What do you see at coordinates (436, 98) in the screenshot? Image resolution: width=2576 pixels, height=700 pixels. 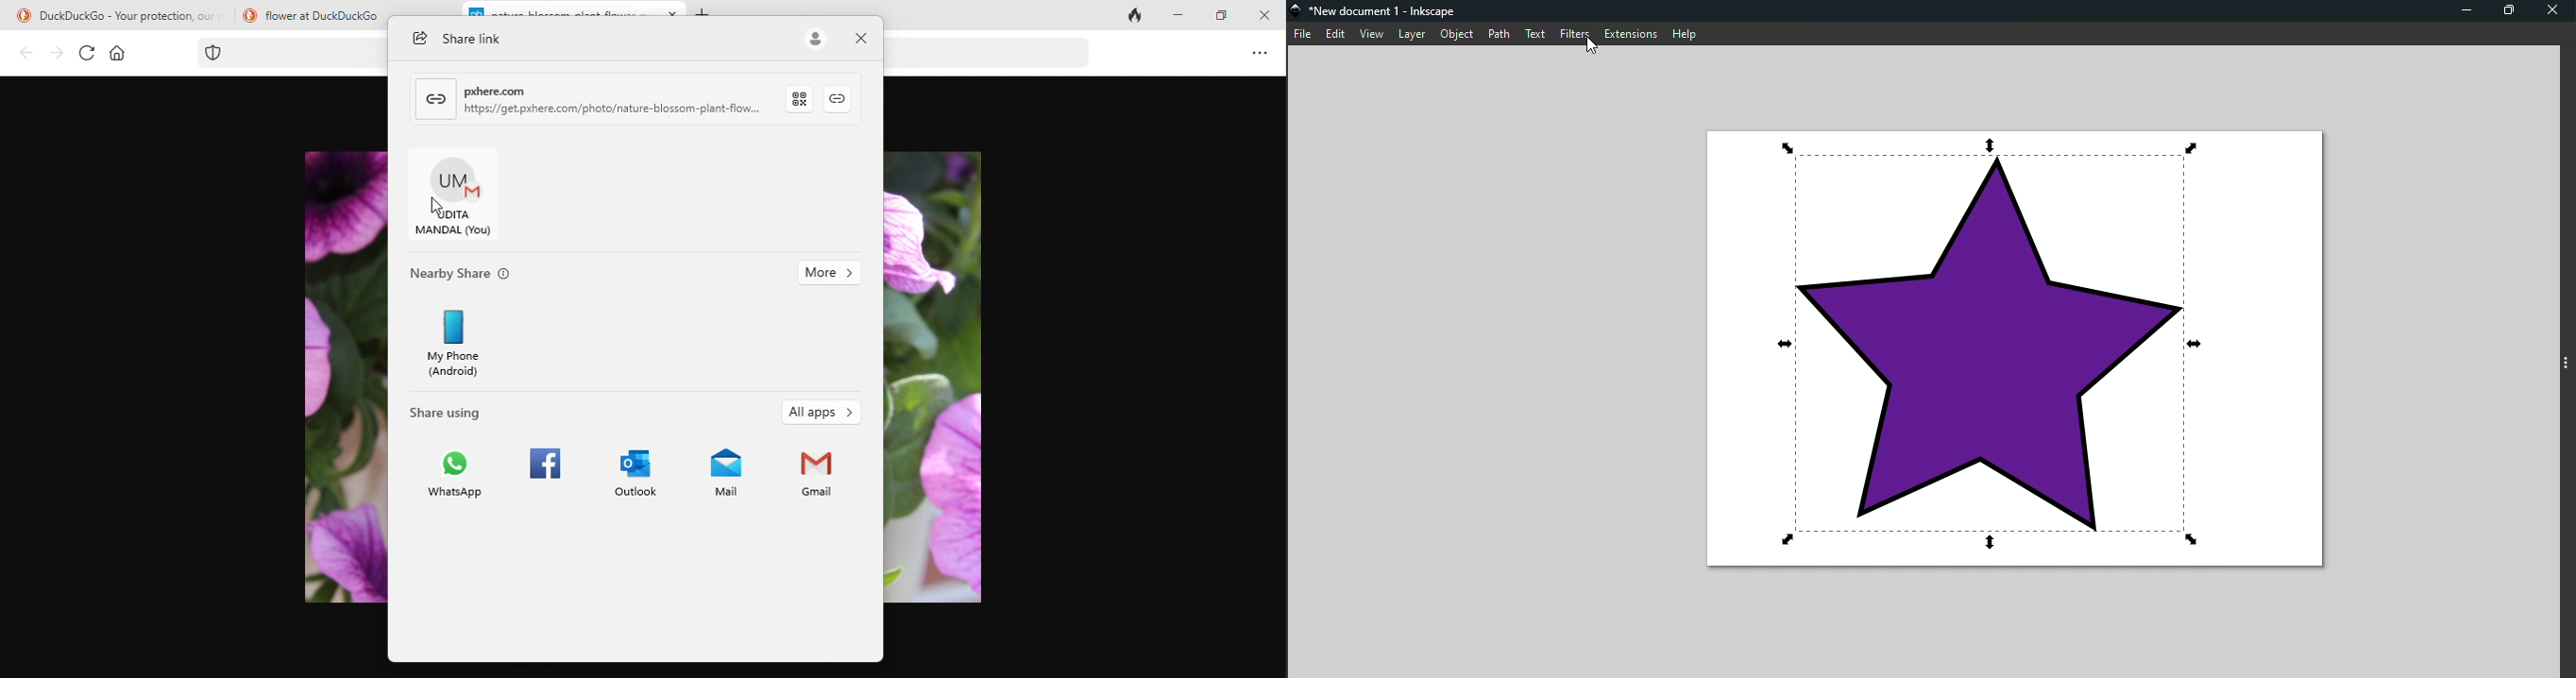 I see `link ` at bounding box center [436, 98].